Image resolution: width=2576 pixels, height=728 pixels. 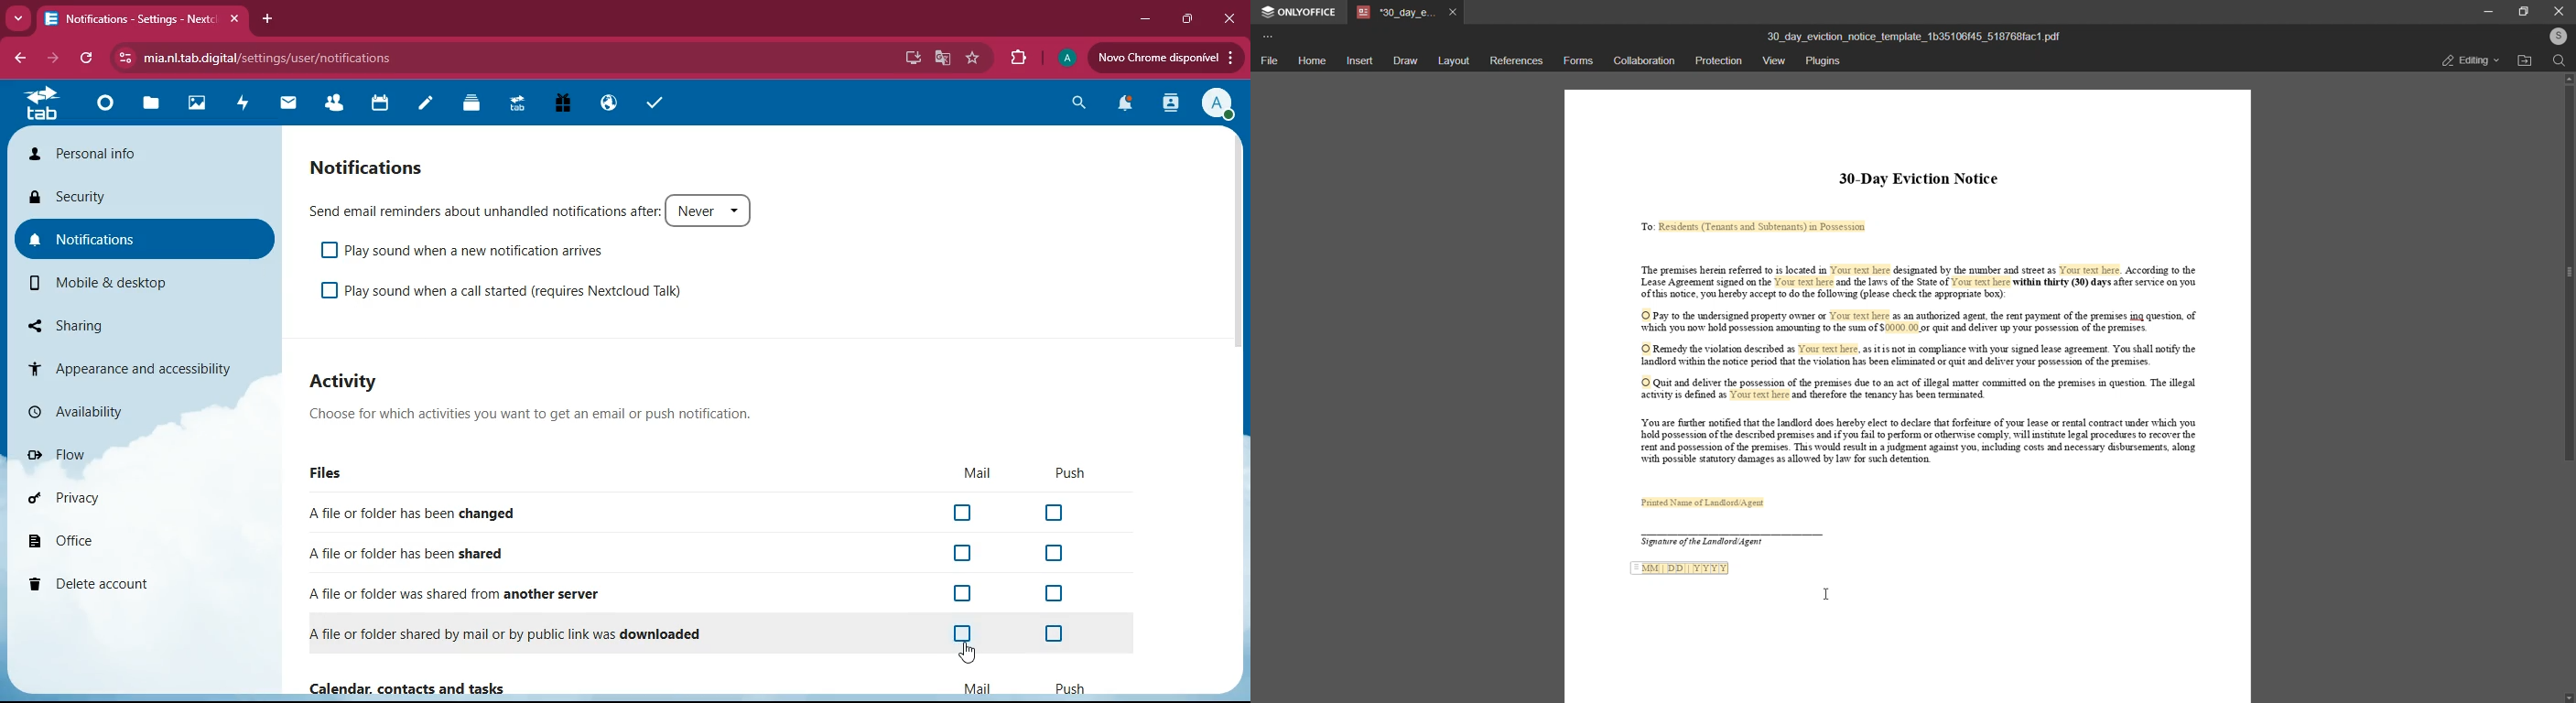 What do you see at coordinates (151, 237) in the screenshot?
I see `notifications` at bounding box center [151, 237].